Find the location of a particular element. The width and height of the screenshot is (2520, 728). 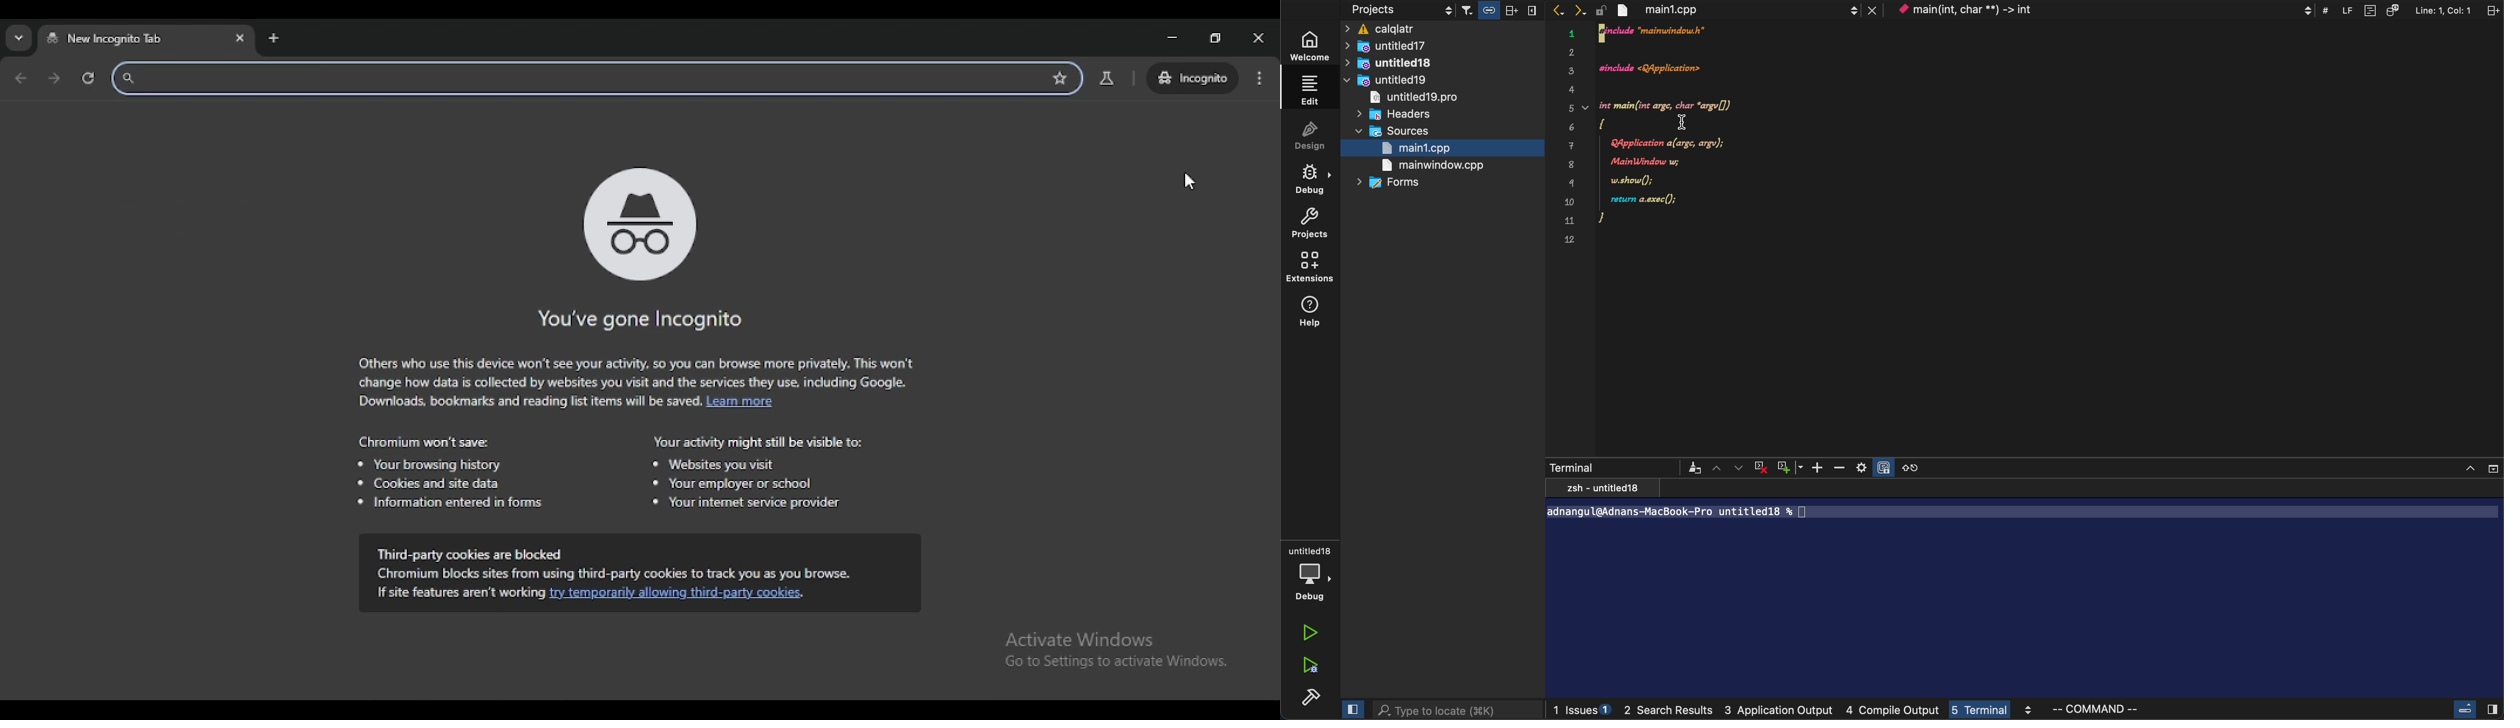

incognito is located at coordinates (1192, 77).